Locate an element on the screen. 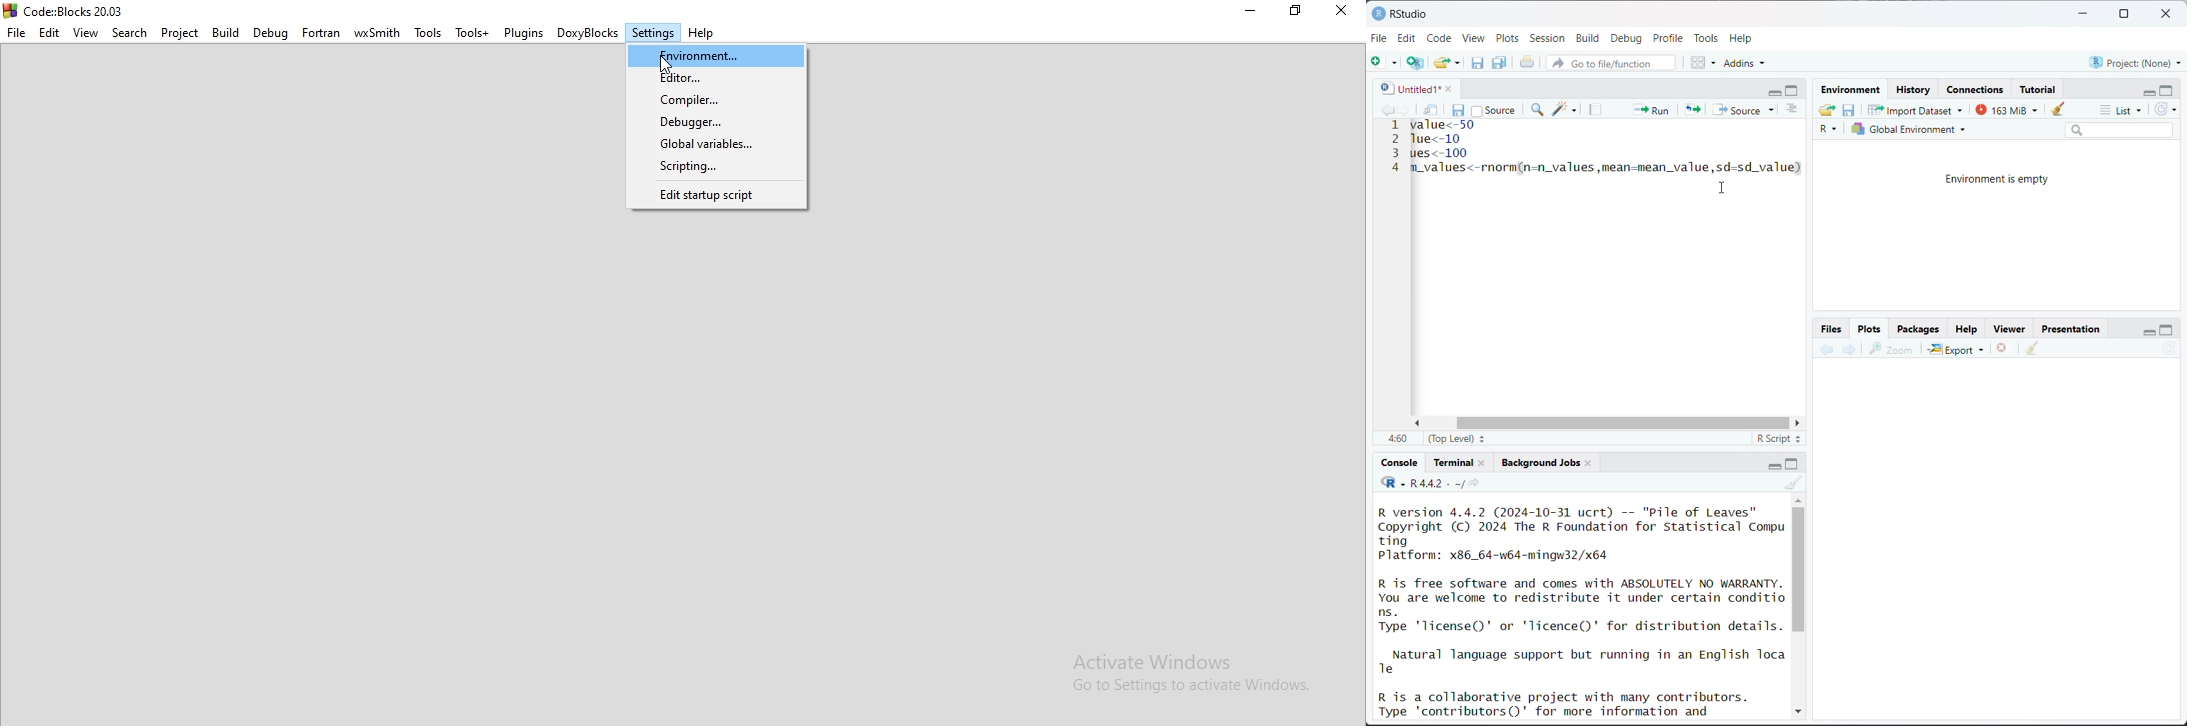 The width and height of the screenshot is (2212, 728). next plot is located at coordinates (1848, 350).